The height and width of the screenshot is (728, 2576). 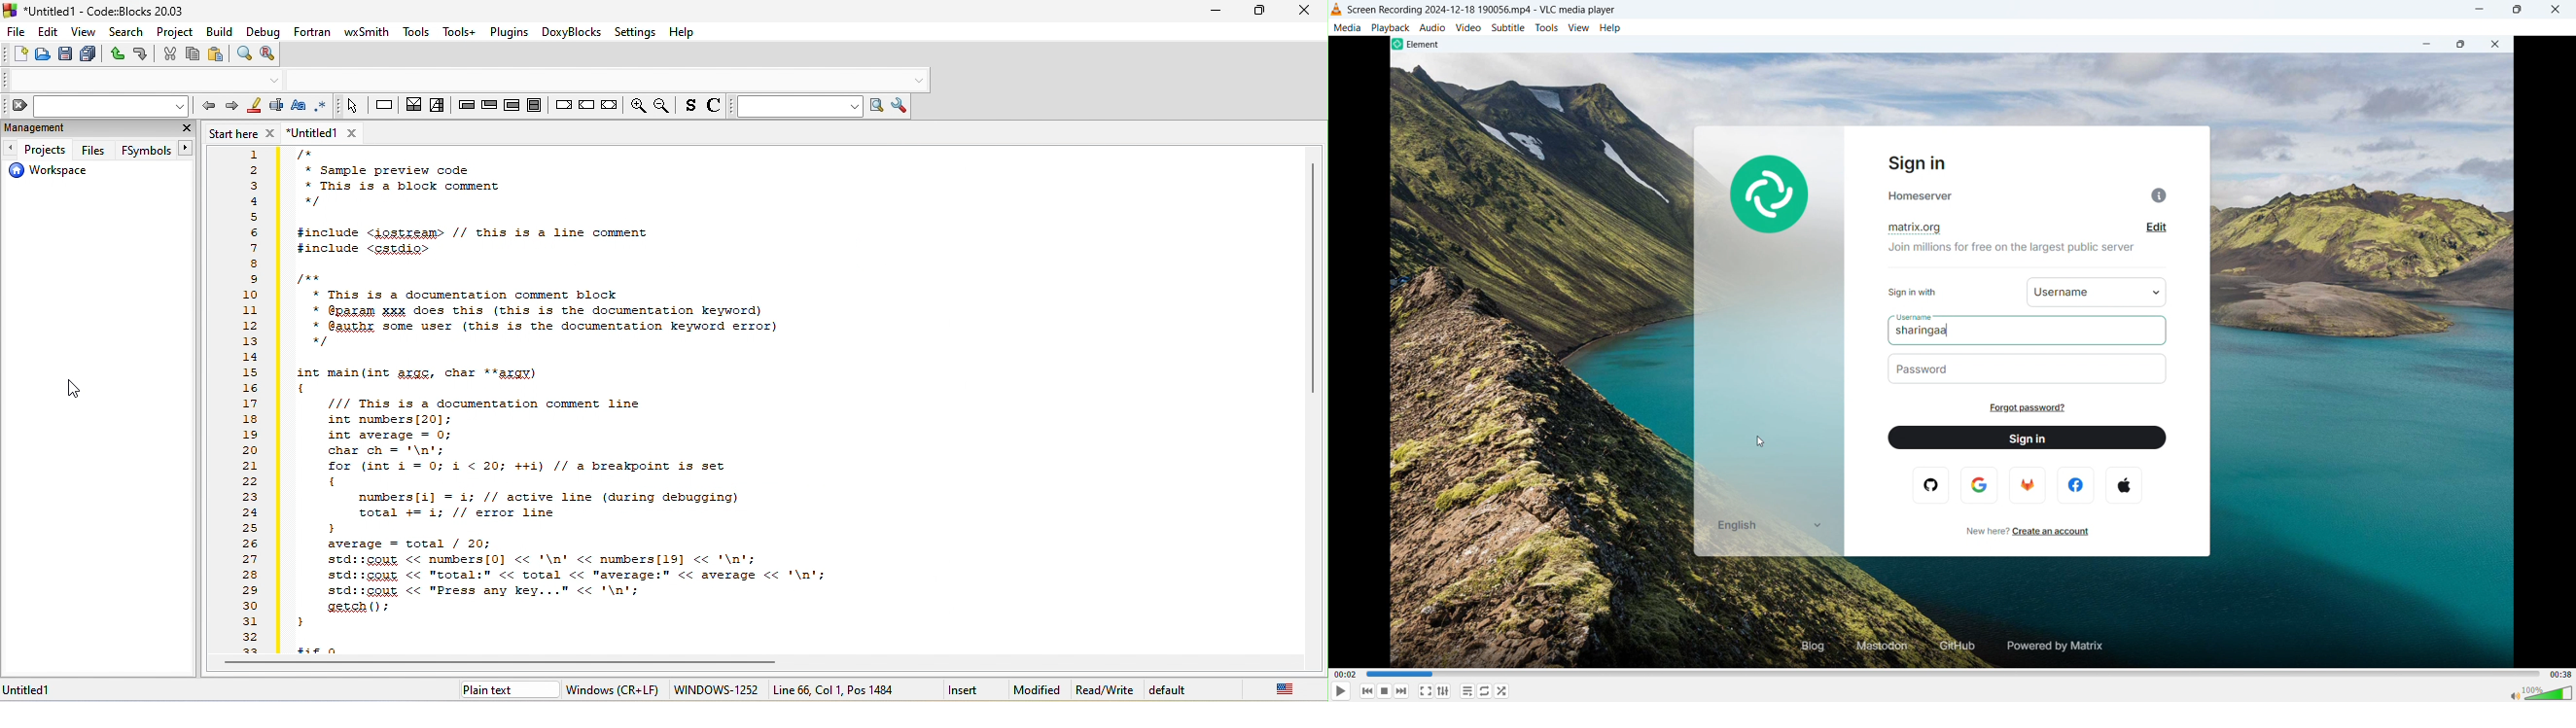 What do you see at coordinates (1216, 11) in the screenshot?
I see `minimize` at bounding box center [1216, 11].